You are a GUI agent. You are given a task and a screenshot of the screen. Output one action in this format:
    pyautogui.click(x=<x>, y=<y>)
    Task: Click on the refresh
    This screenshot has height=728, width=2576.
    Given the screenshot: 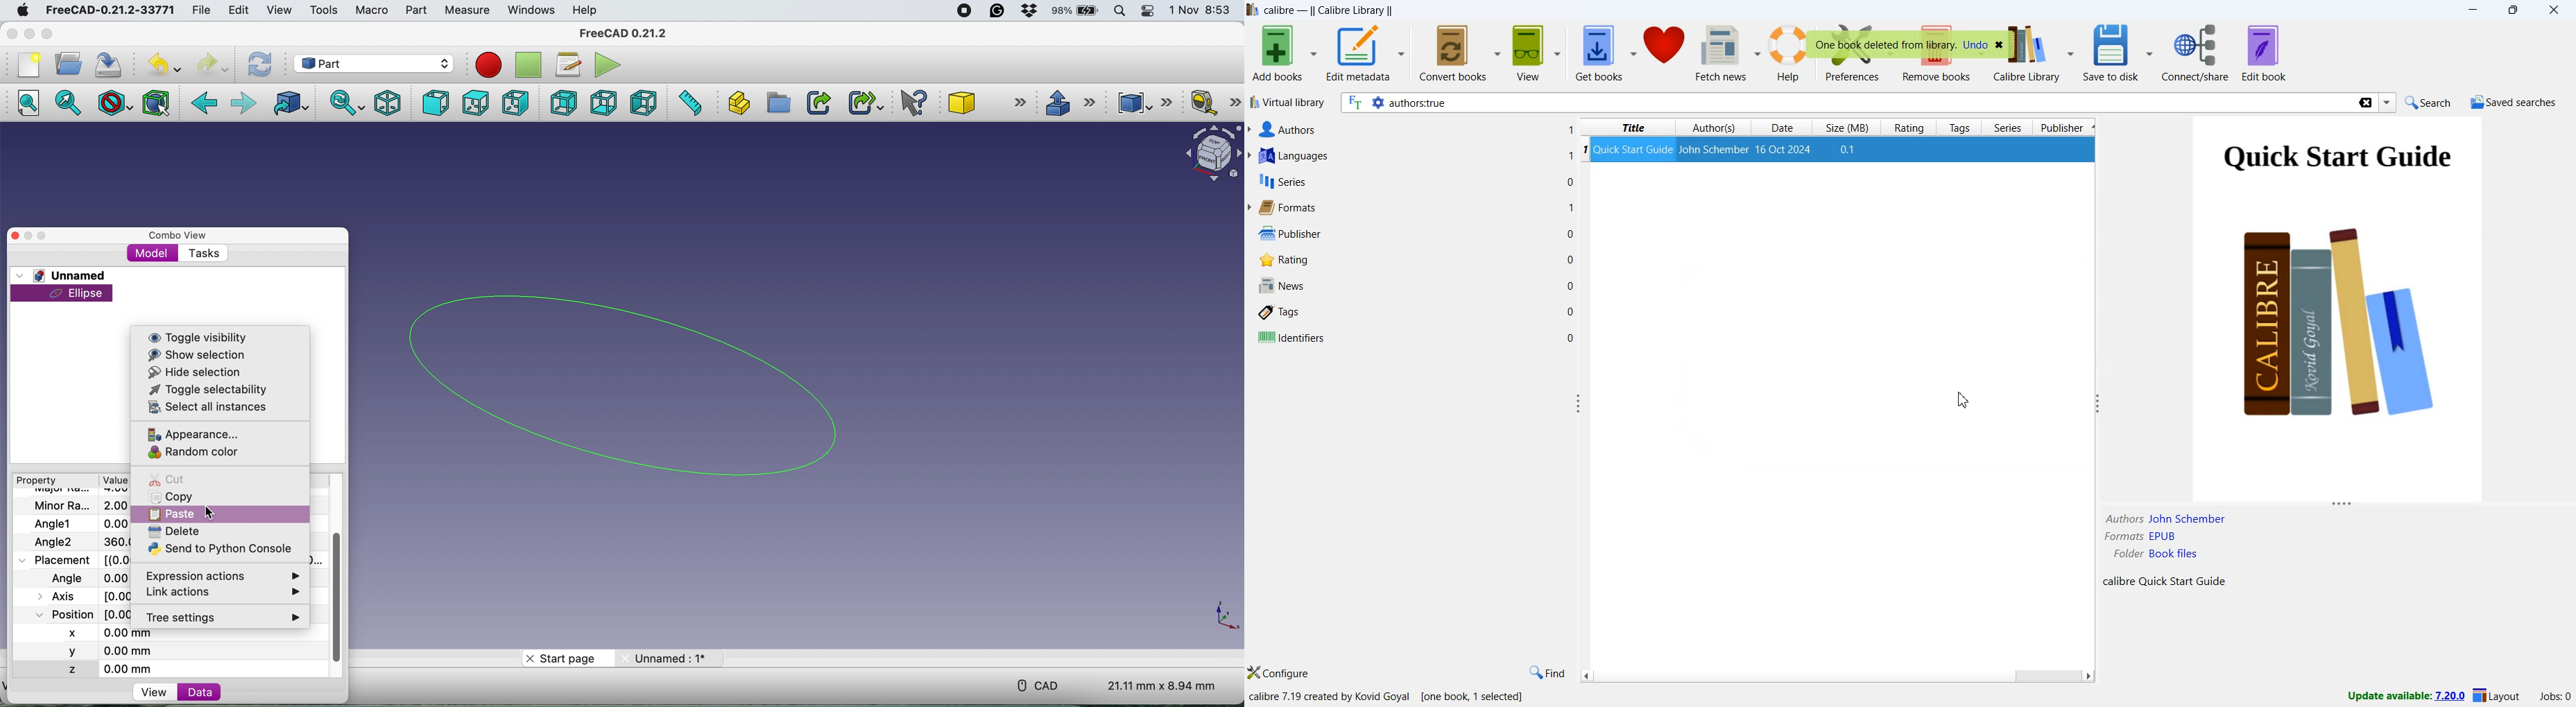 What is the action you would take?
    pyautogui.click(x=259, y=65)
    